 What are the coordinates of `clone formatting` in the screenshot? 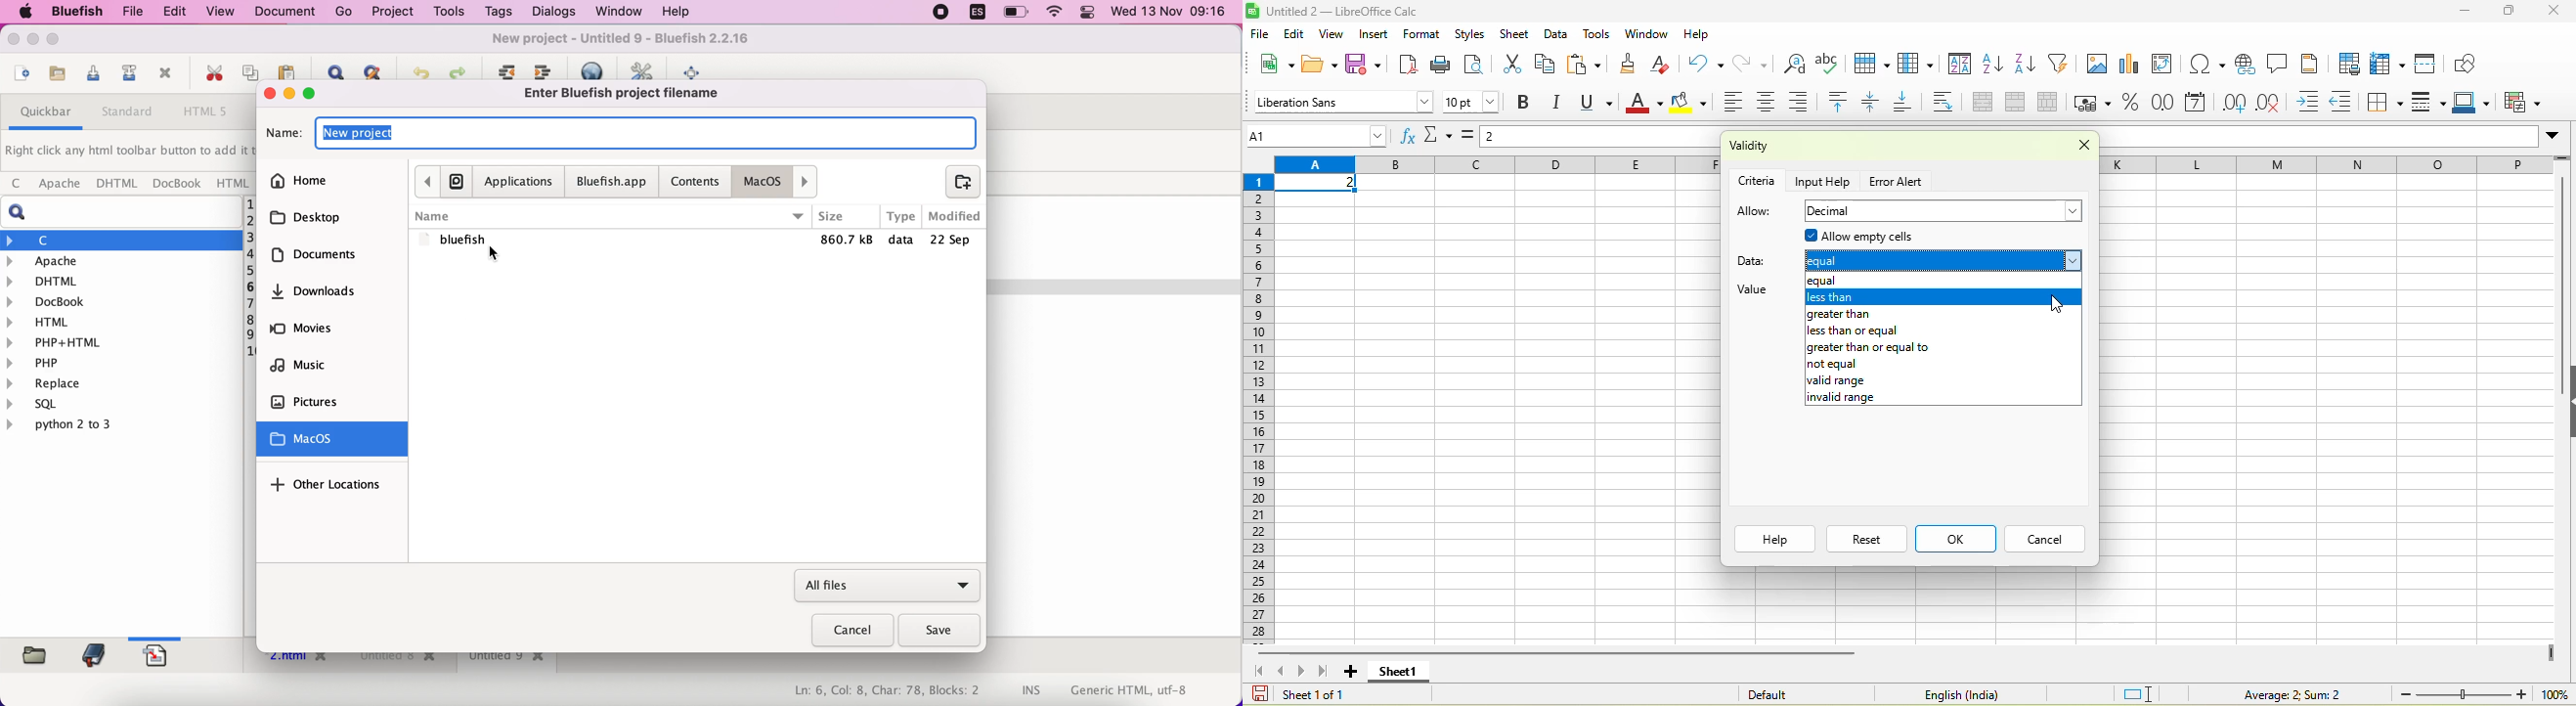 It's located at (1634, 63).